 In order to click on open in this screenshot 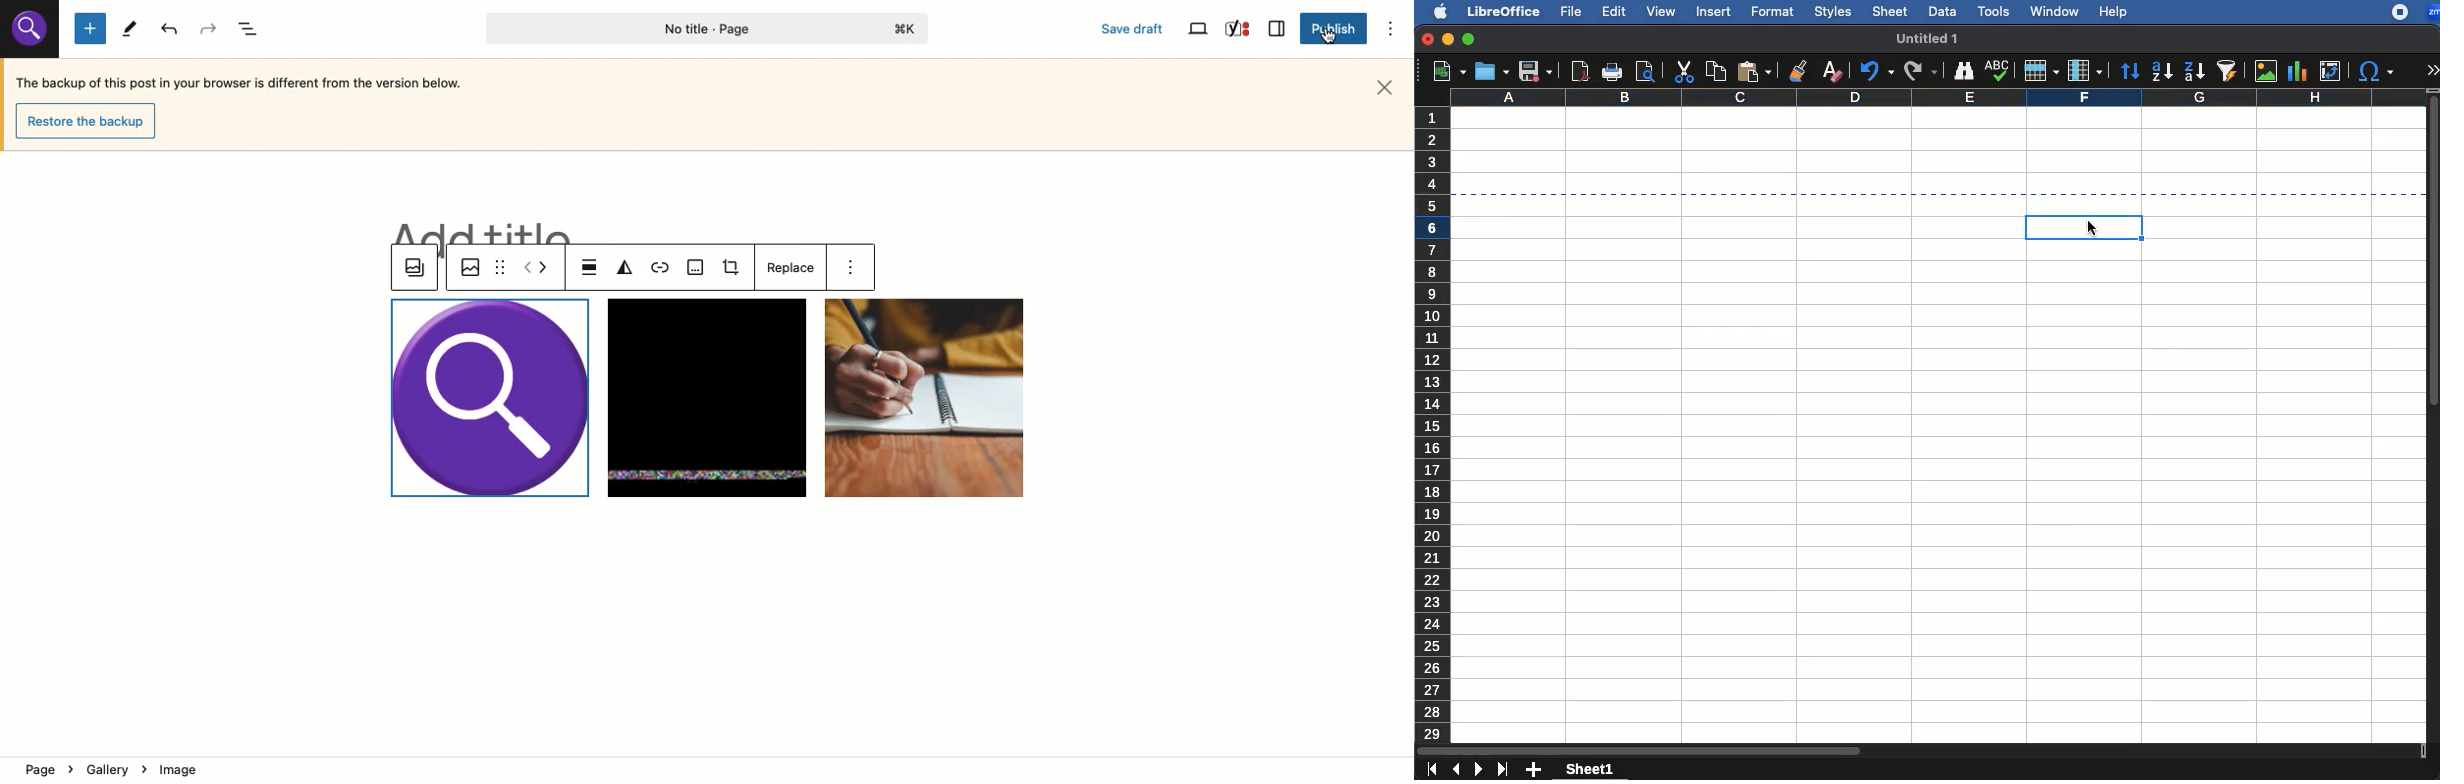, I will do `click(1491, 71)`.